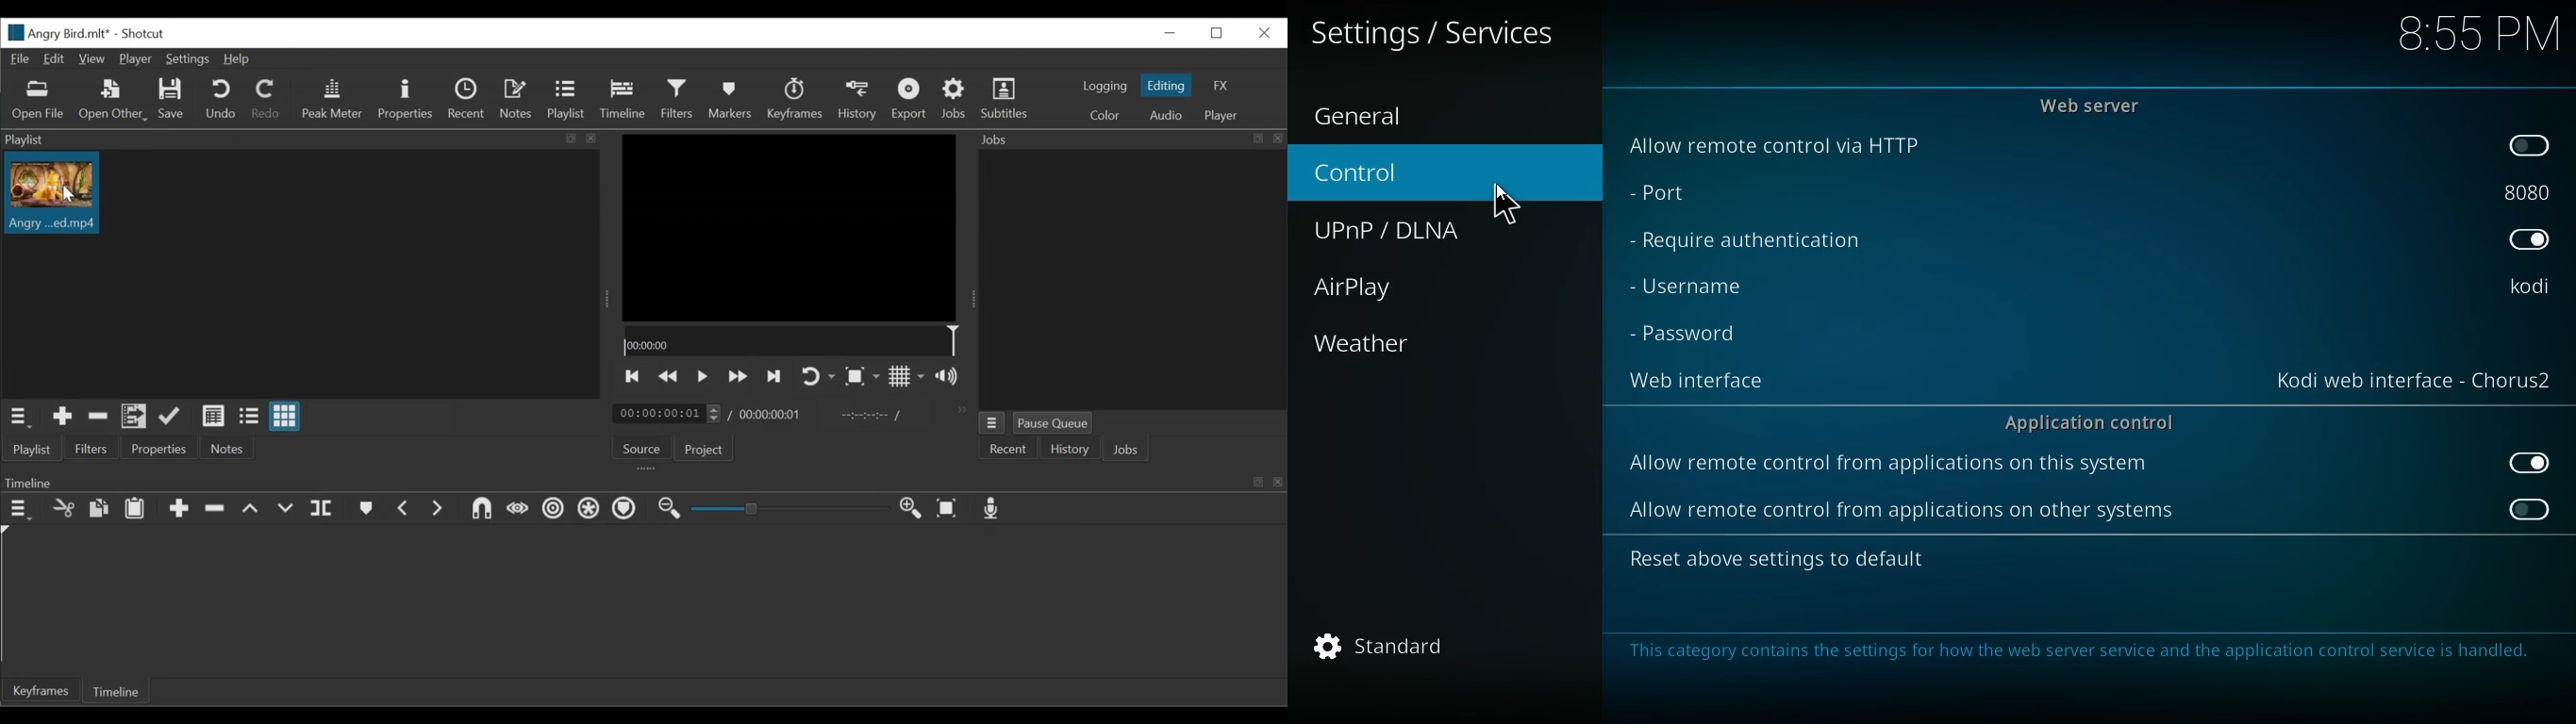 The image size is (2576, 728). I want to click on General, so click(1381, 114).